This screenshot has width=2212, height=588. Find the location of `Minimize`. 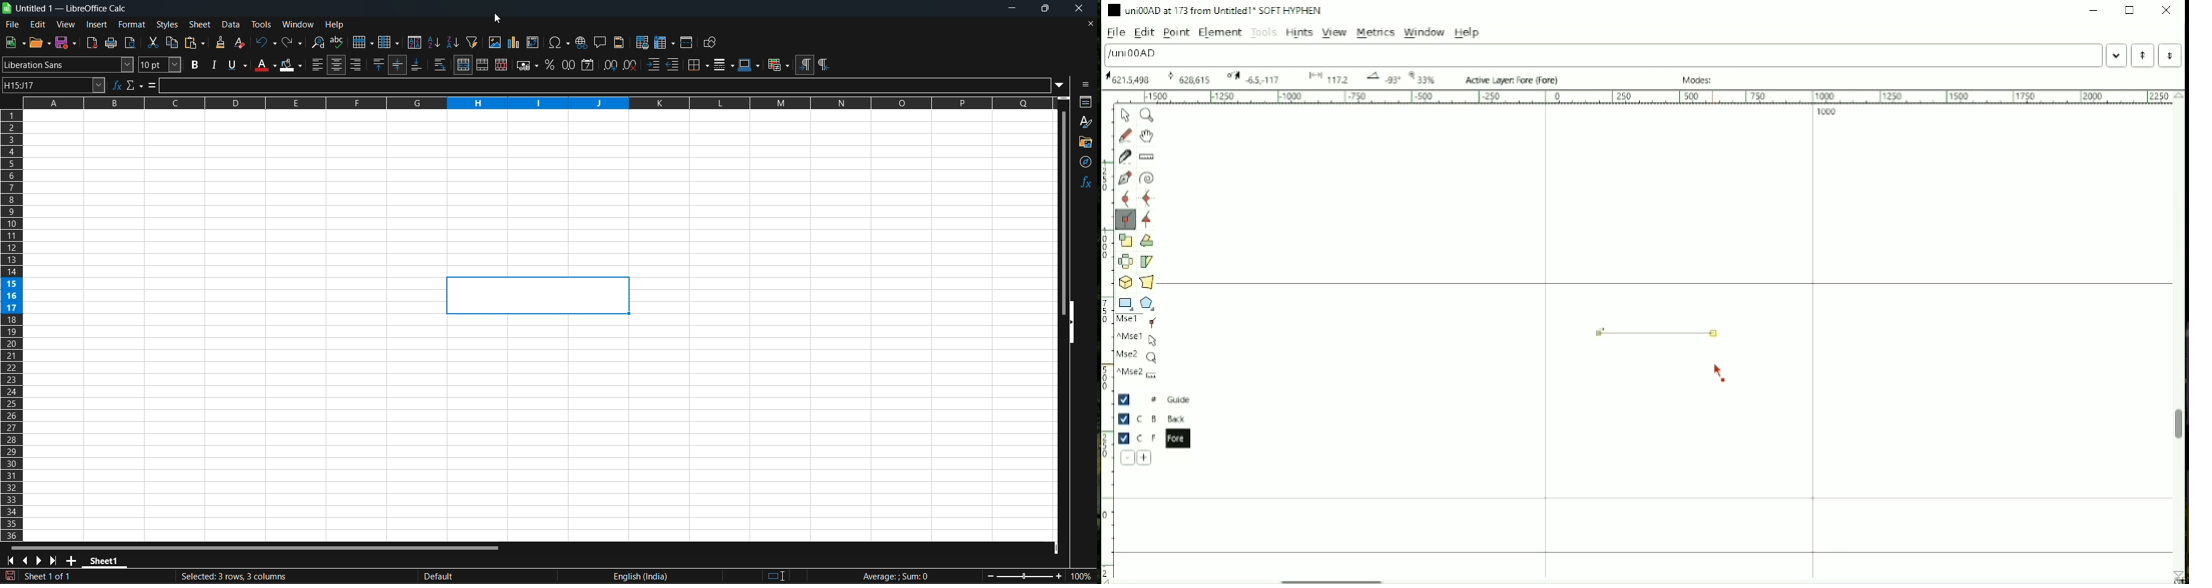

Minimize is located at coordinates (2092, 10).